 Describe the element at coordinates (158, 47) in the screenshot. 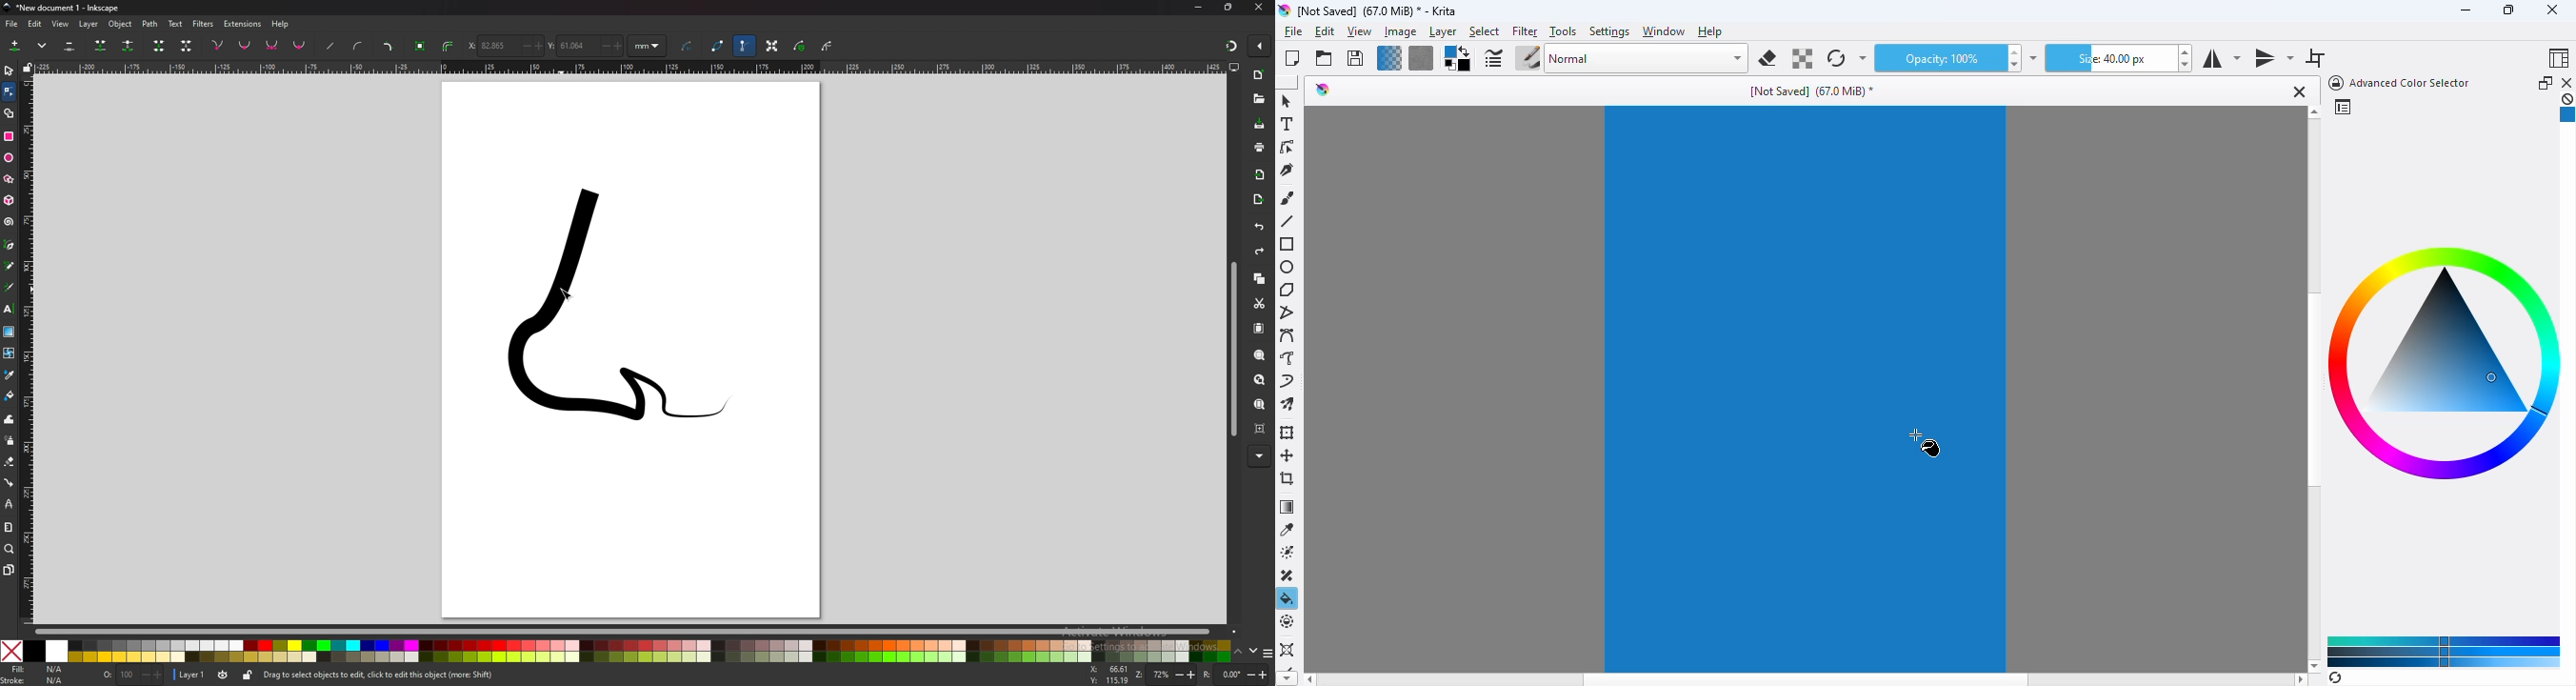

I see `join endnotes with new segment` at that location.